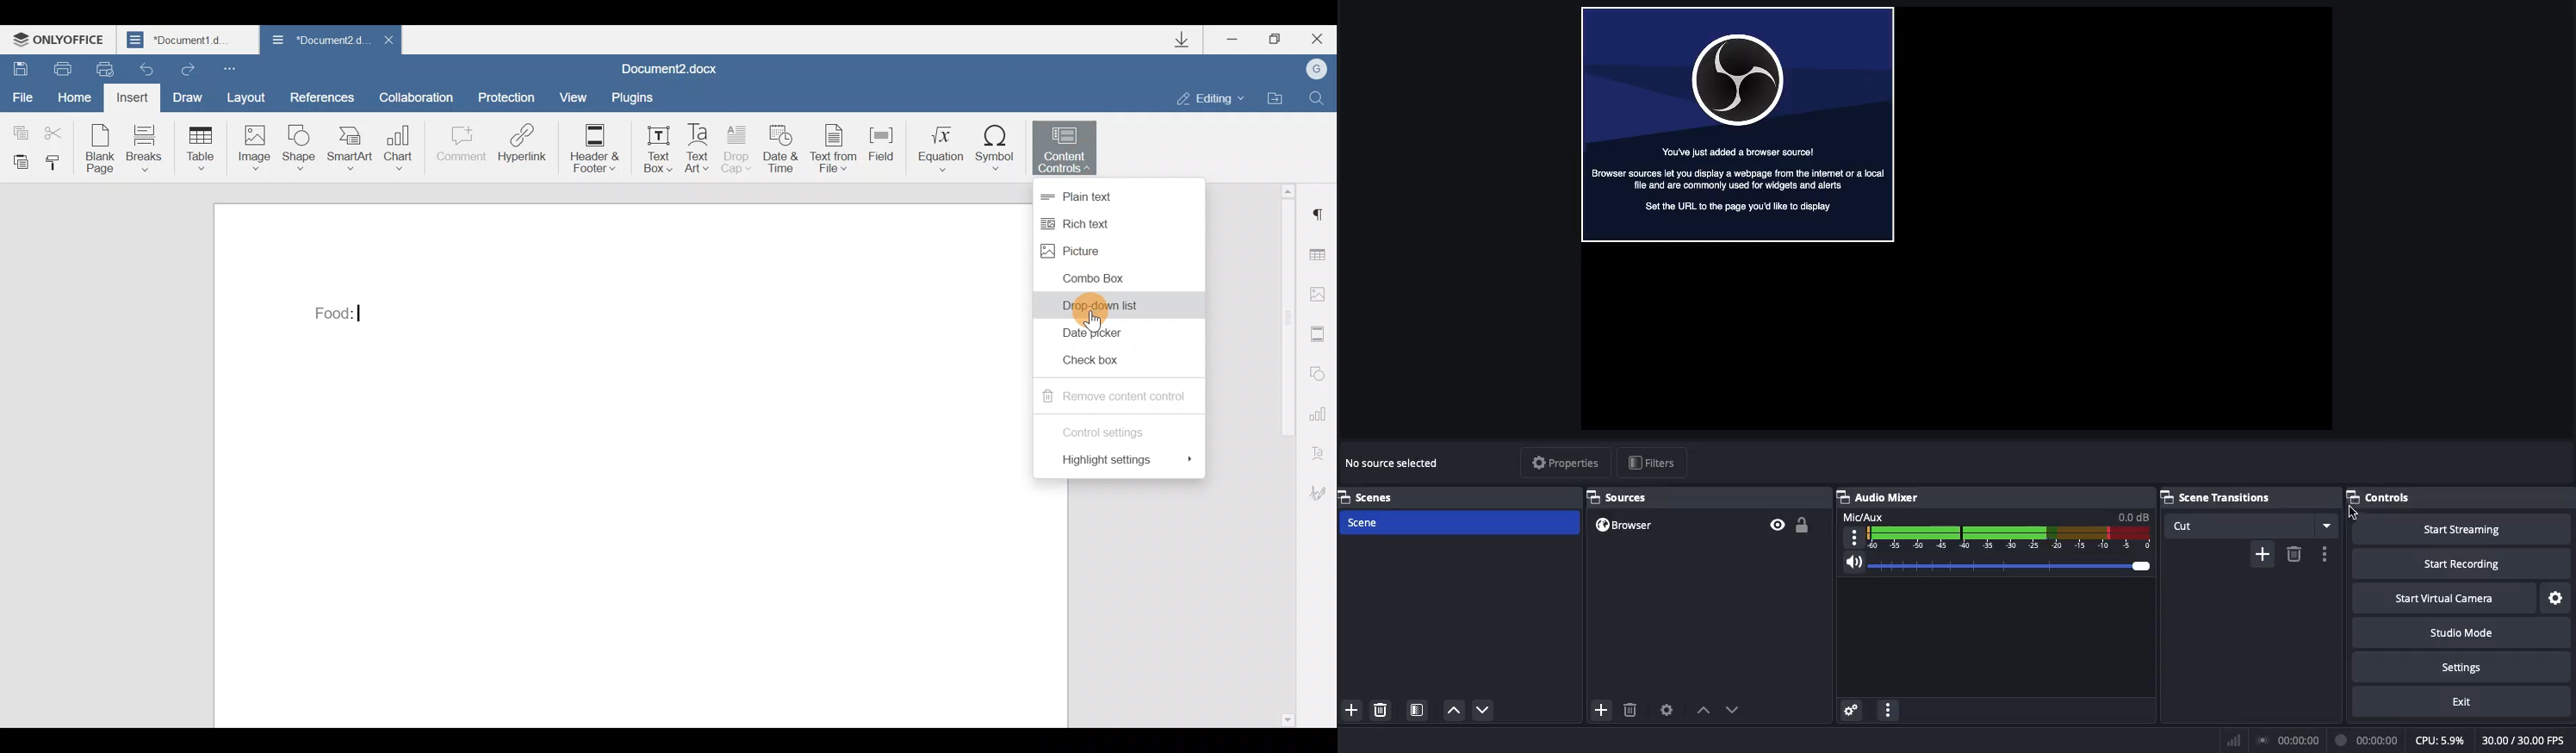 The width and height of the screenshot is (2576, 756). What do you see at coordinates (245, 97) in the screenshot?
I see `Layout` at bounding box center [245, 97].